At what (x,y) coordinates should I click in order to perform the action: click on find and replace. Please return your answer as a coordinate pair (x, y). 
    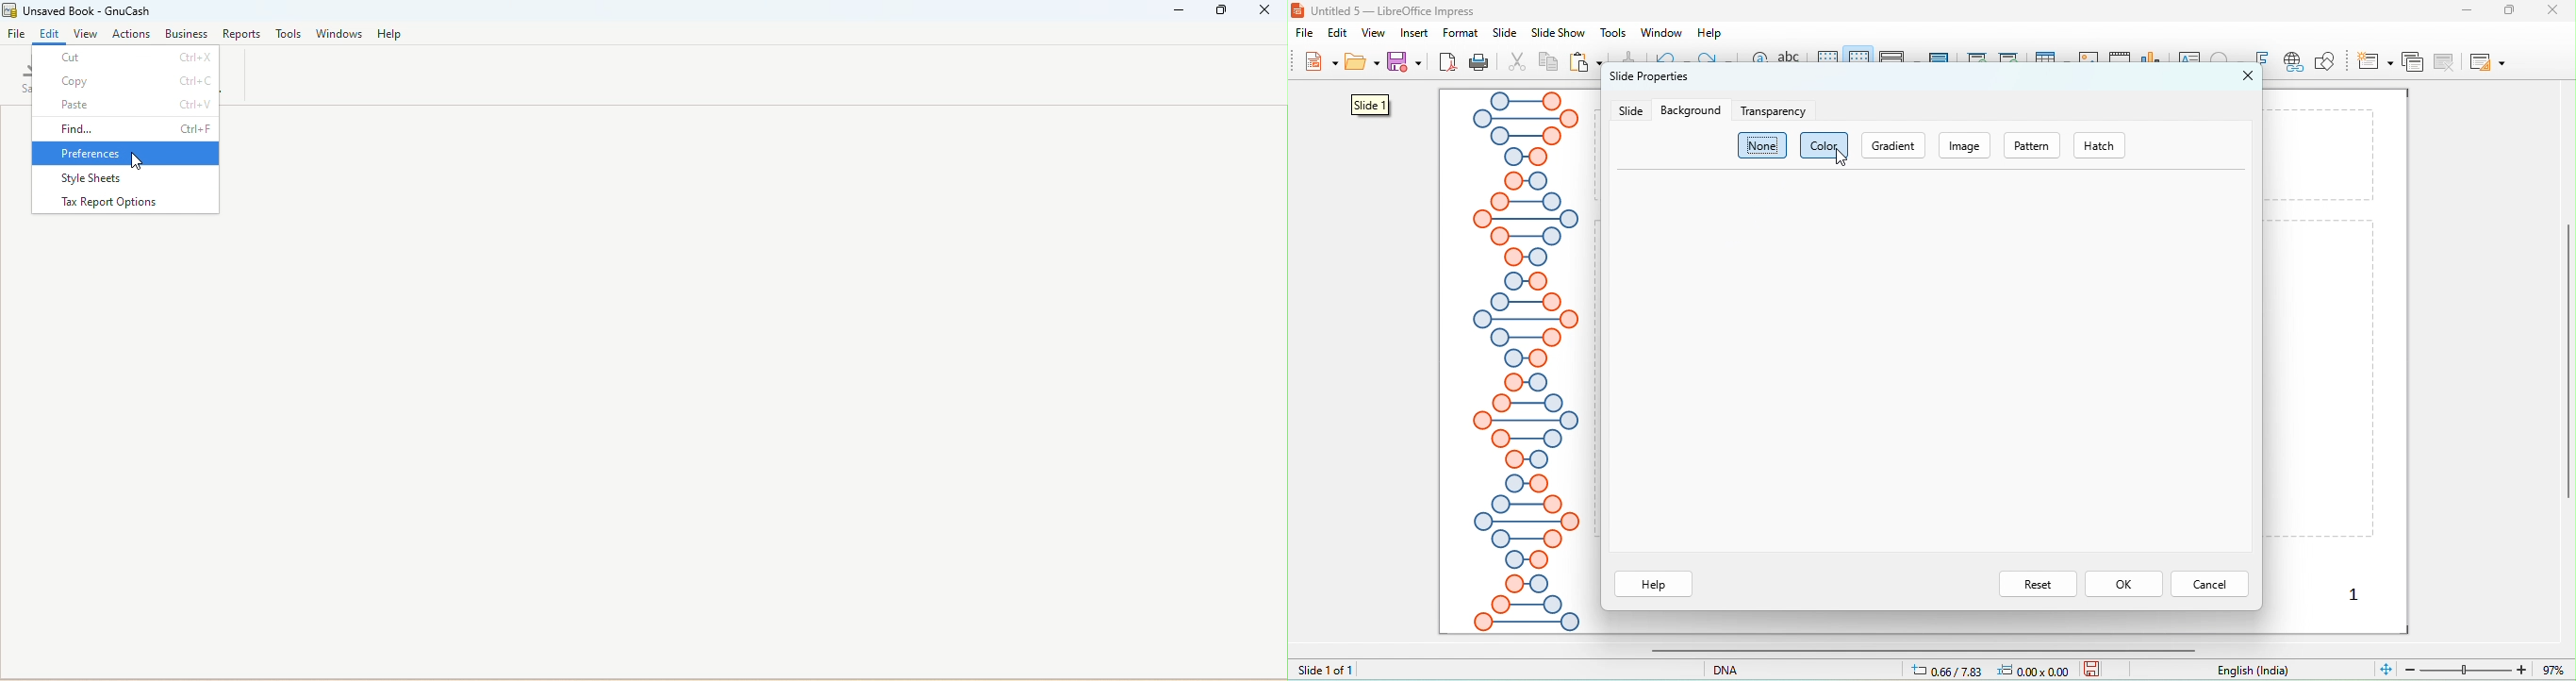
    Looking at the image, I should click on (1759, 64).